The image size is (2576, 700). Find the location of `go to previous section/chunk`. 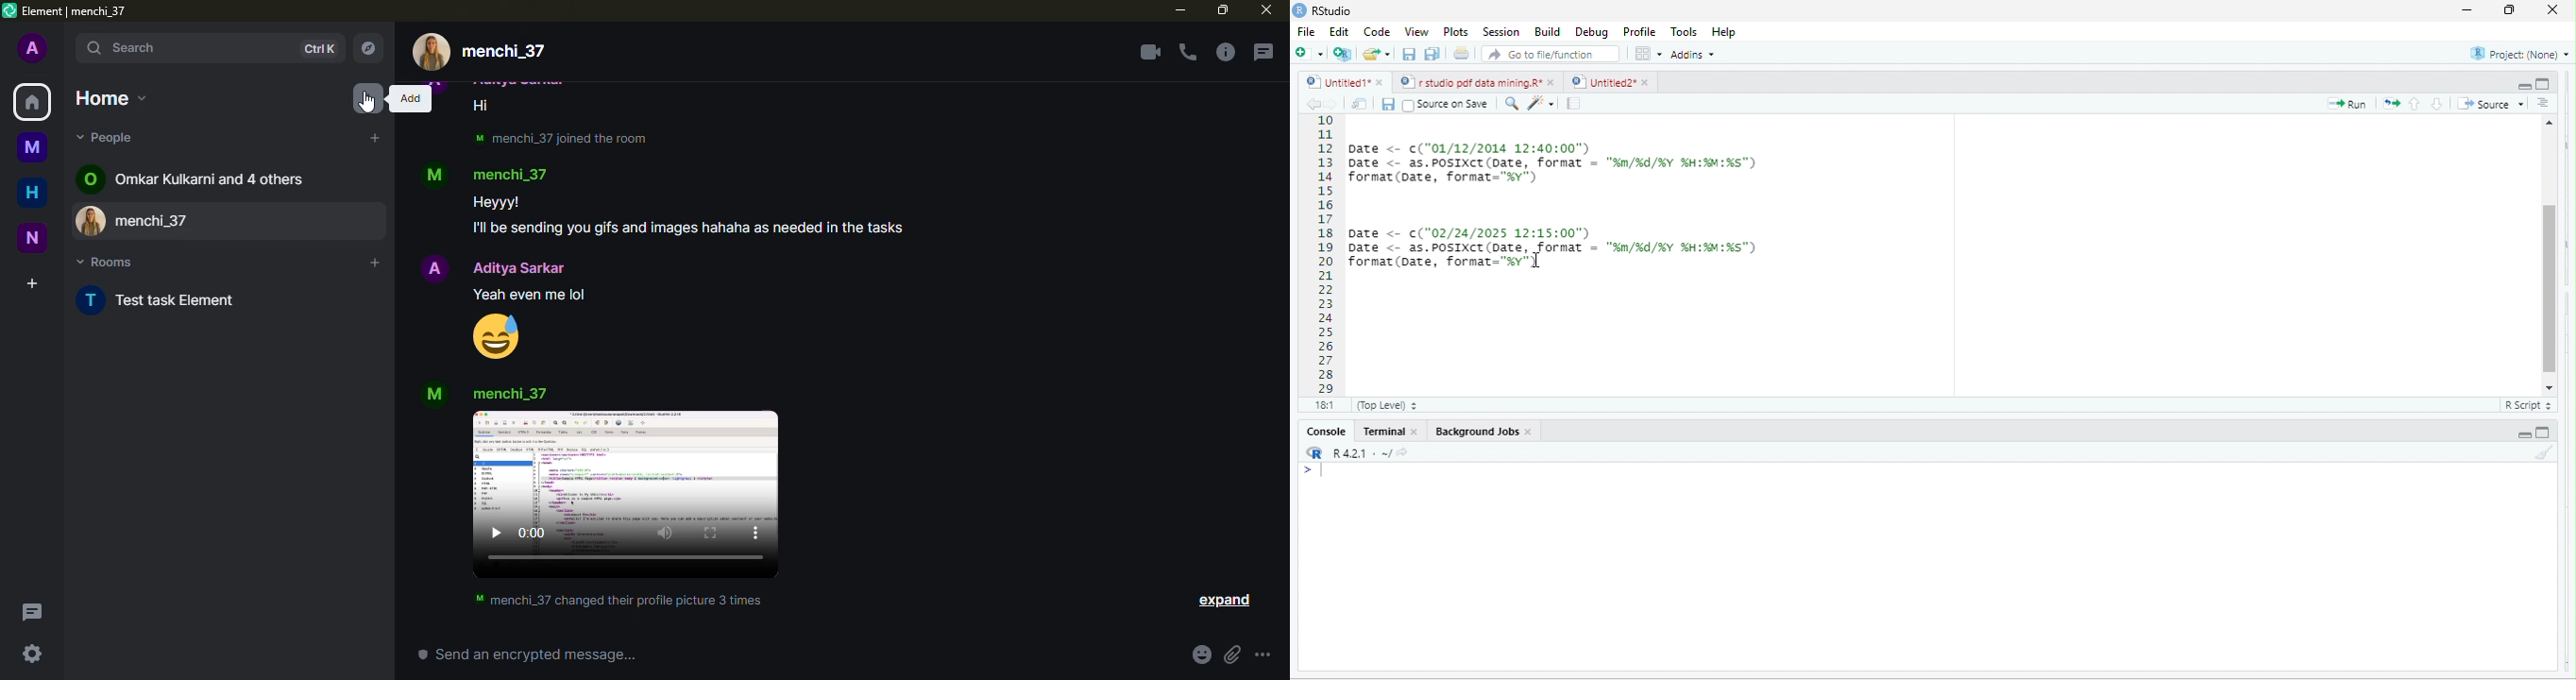

go to previous section/chunk is located at coordinates (2417, 103).